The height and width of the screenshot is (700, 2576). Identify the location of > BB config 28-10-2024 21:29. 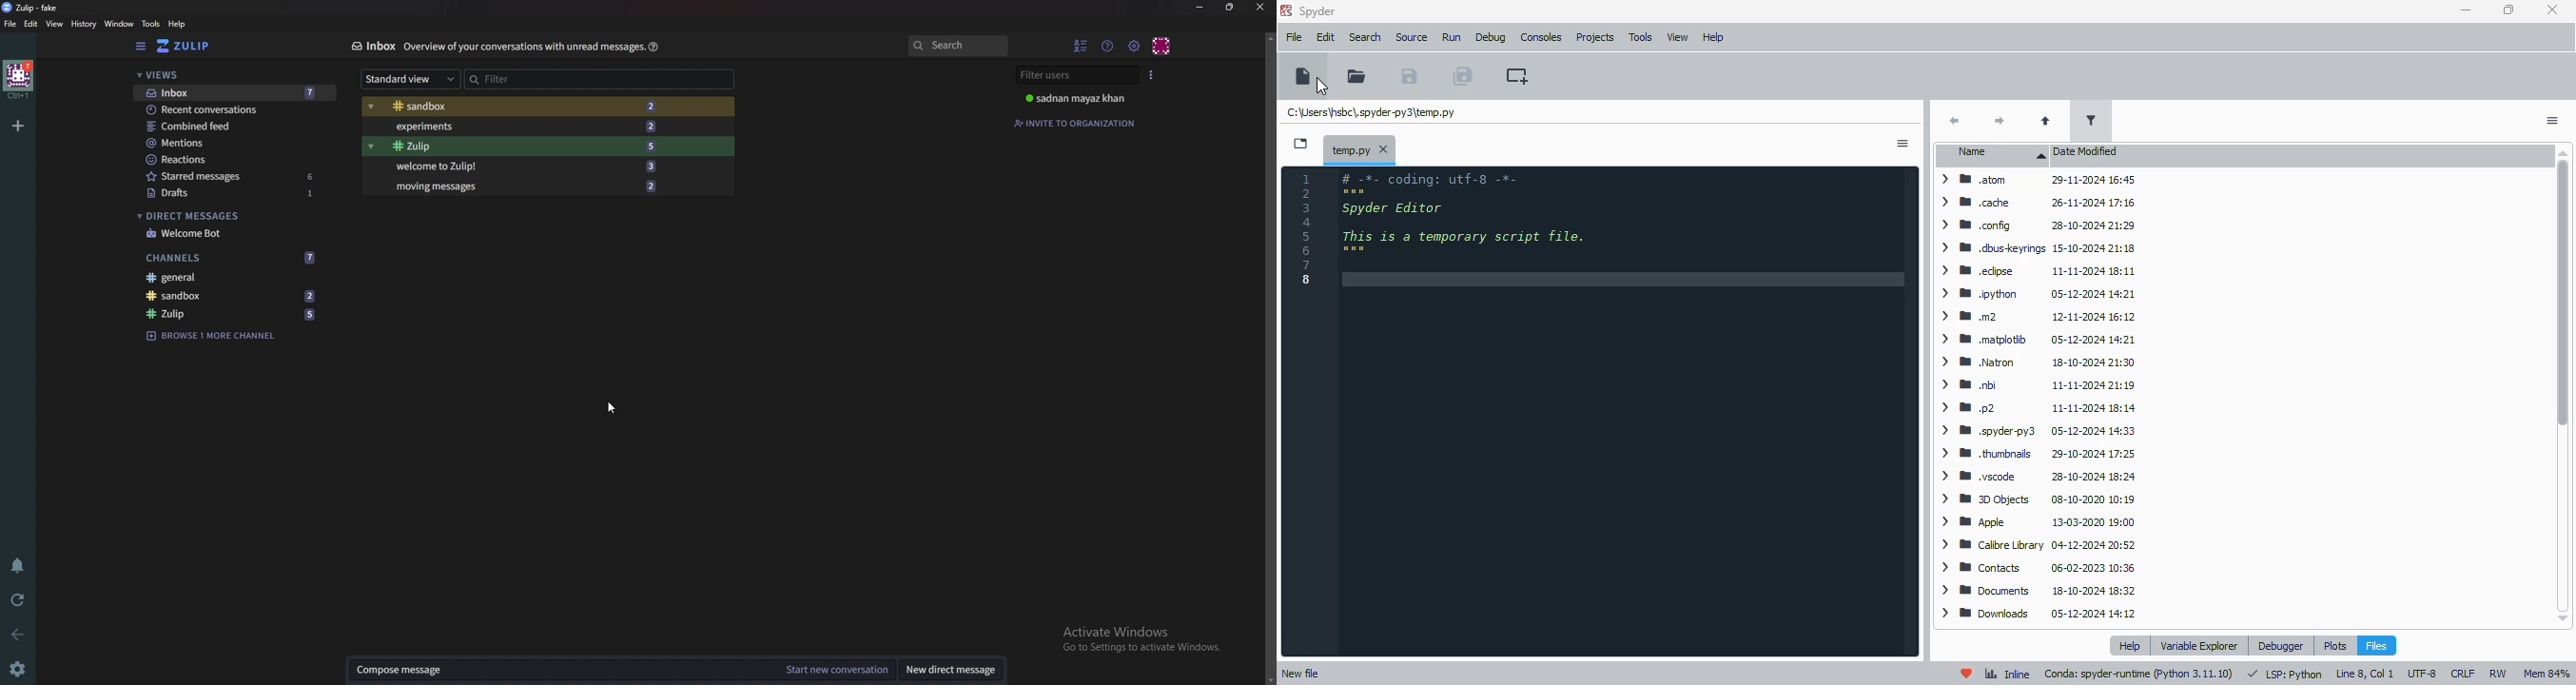
(2038, 225).